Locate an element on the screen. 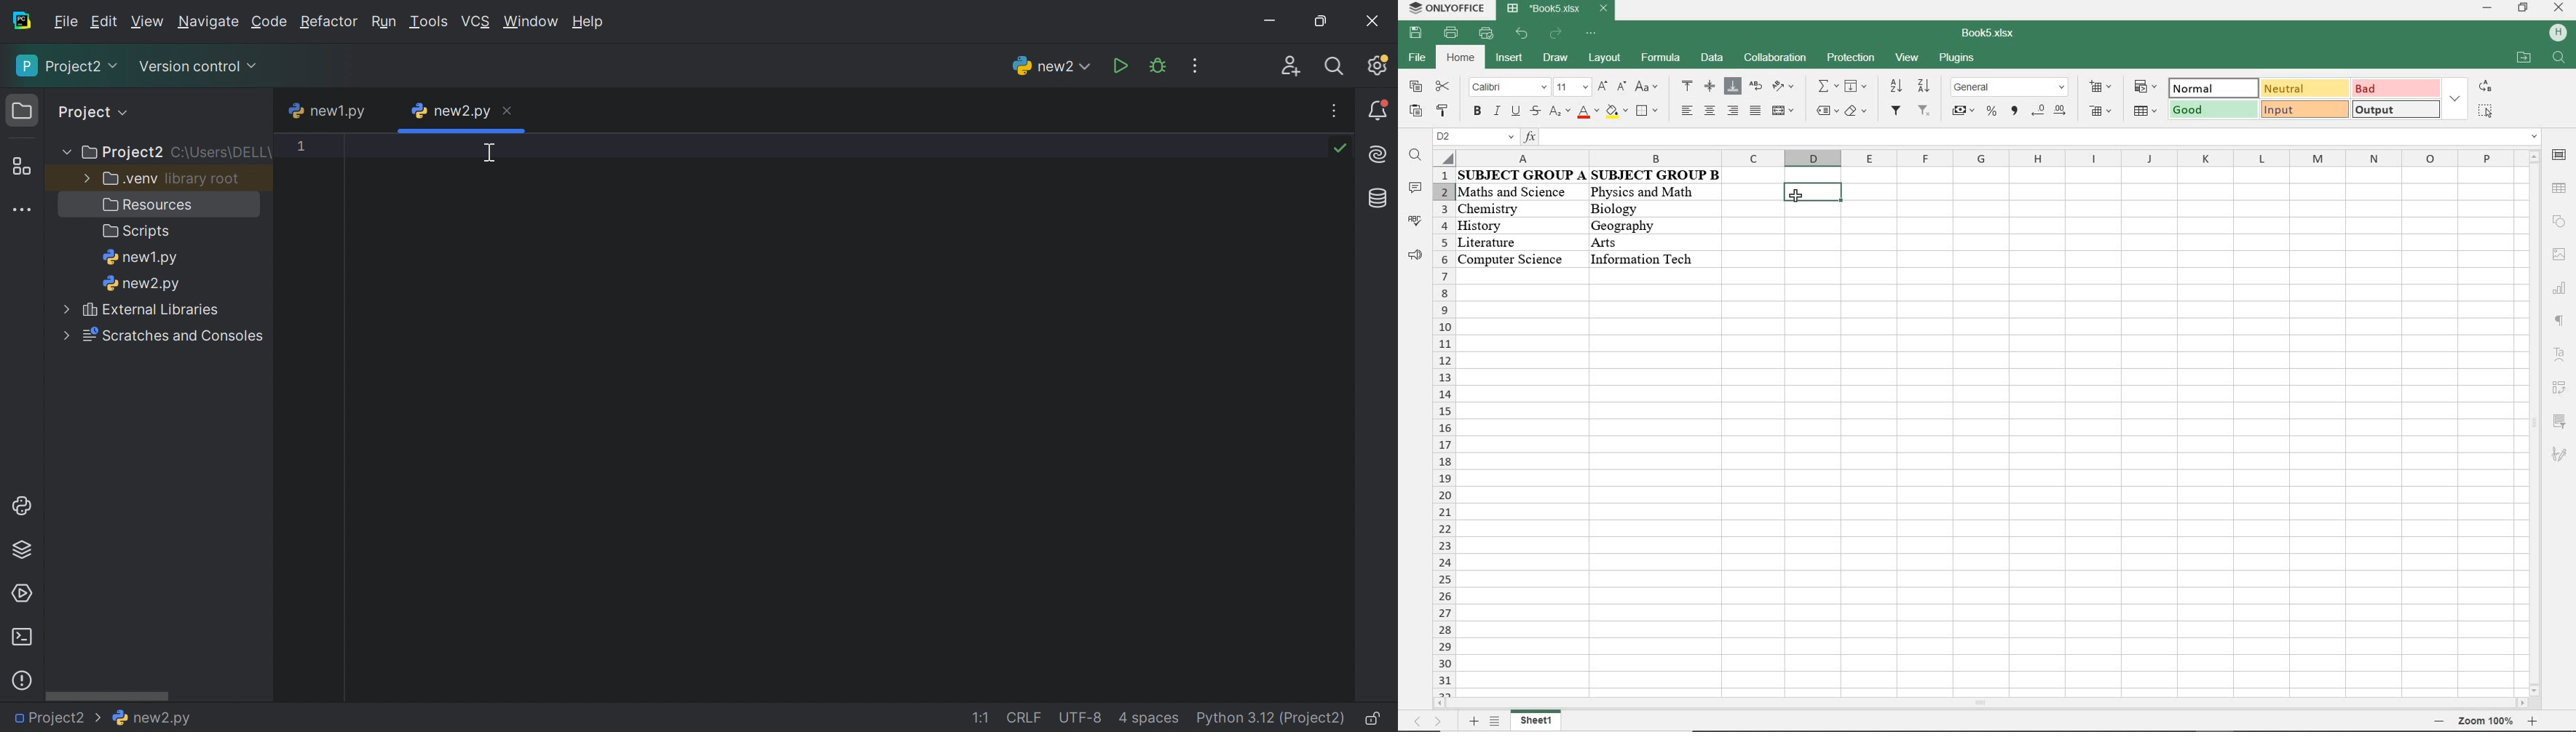  italic is located at coordinates (1495, 112).